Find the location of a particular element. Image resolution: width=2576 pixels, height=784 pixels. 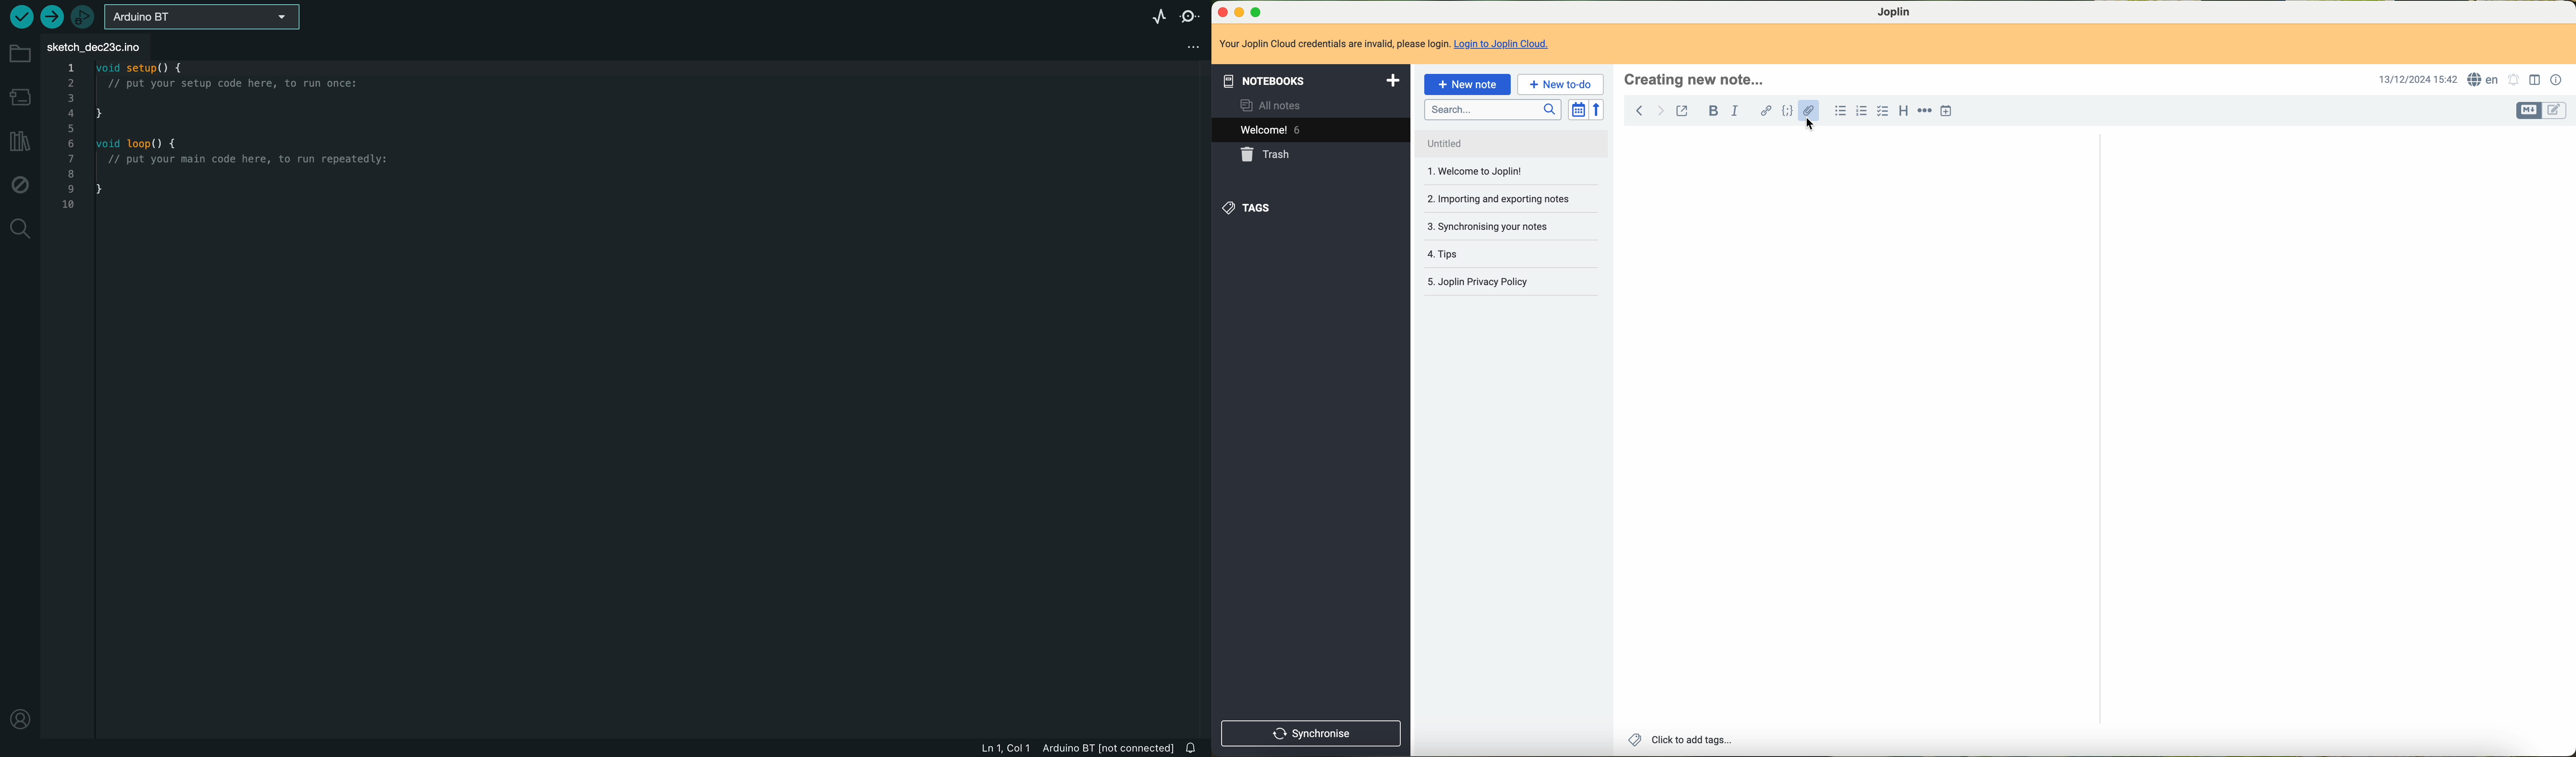

insert time is located at coordinates (1946, 112).